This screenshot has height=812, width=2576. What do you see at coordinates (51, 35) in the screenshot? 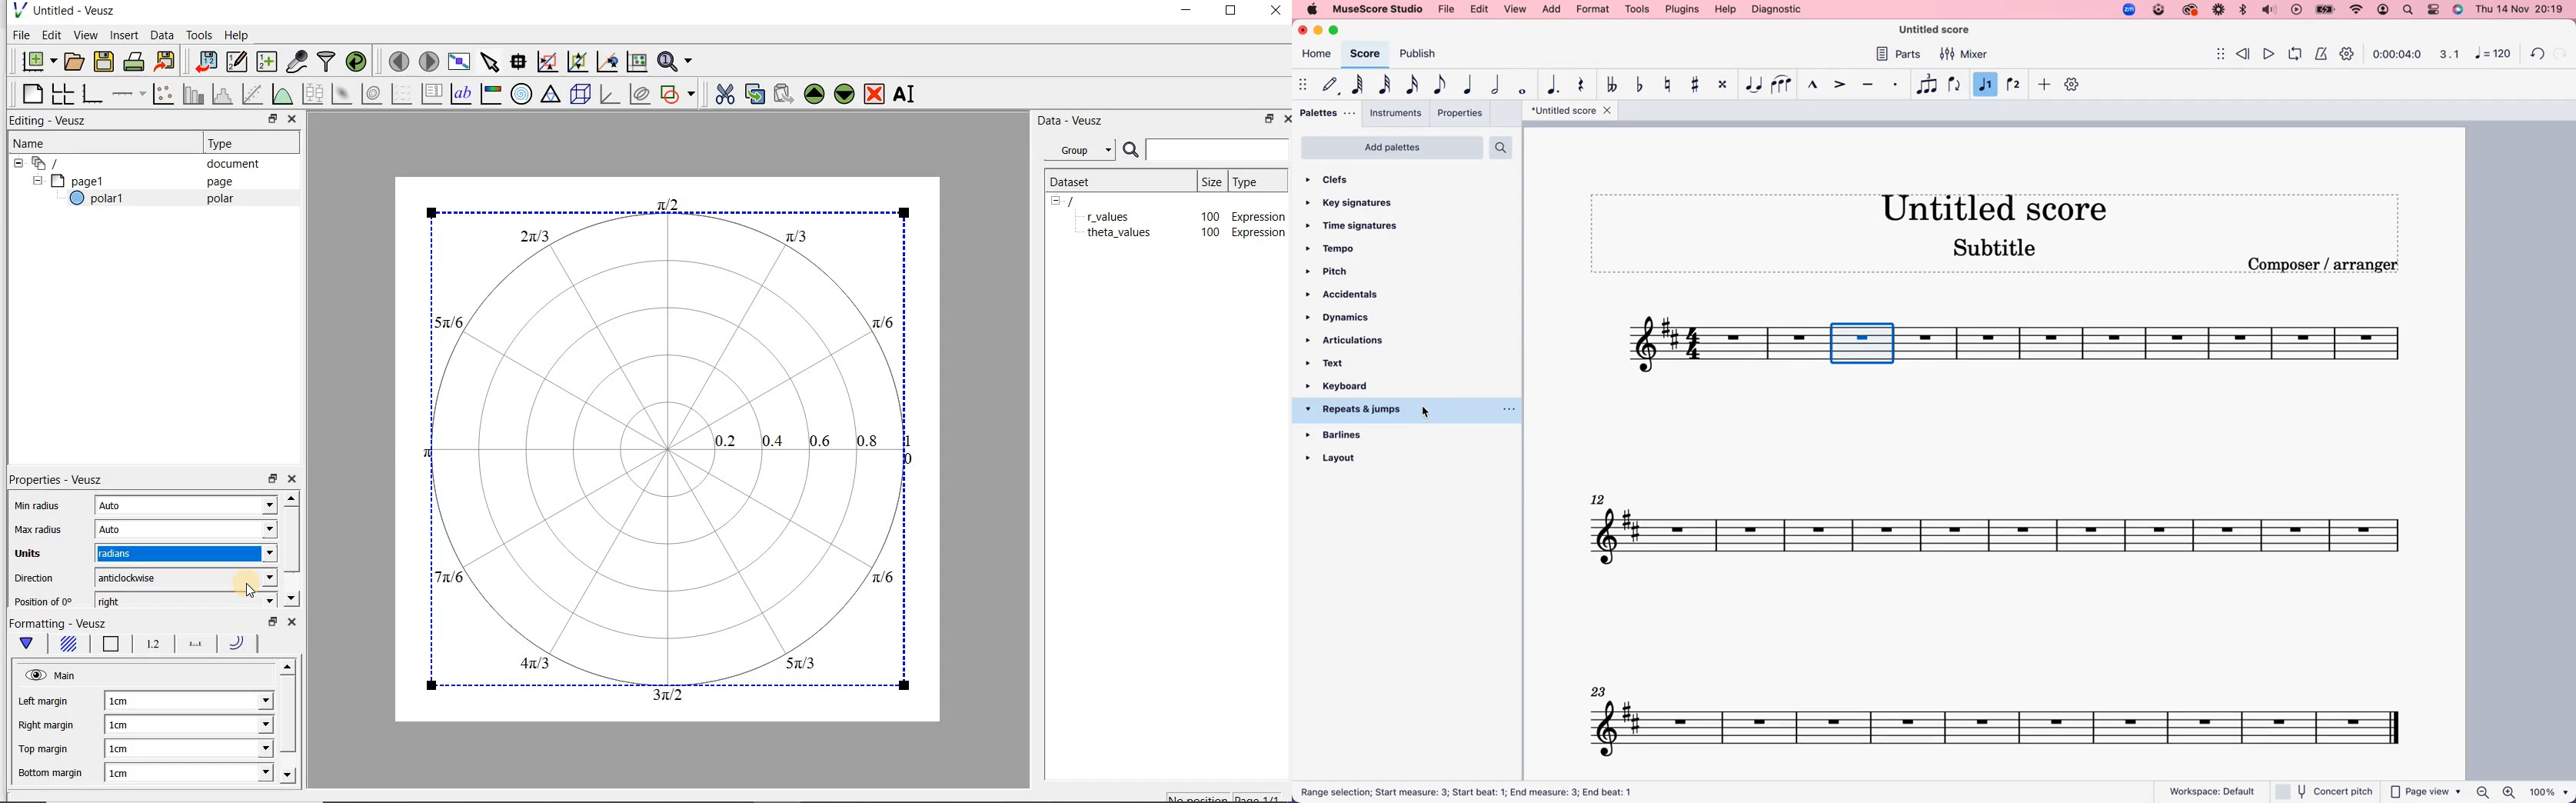
I see `Edit` at bounding box center [51, 35].